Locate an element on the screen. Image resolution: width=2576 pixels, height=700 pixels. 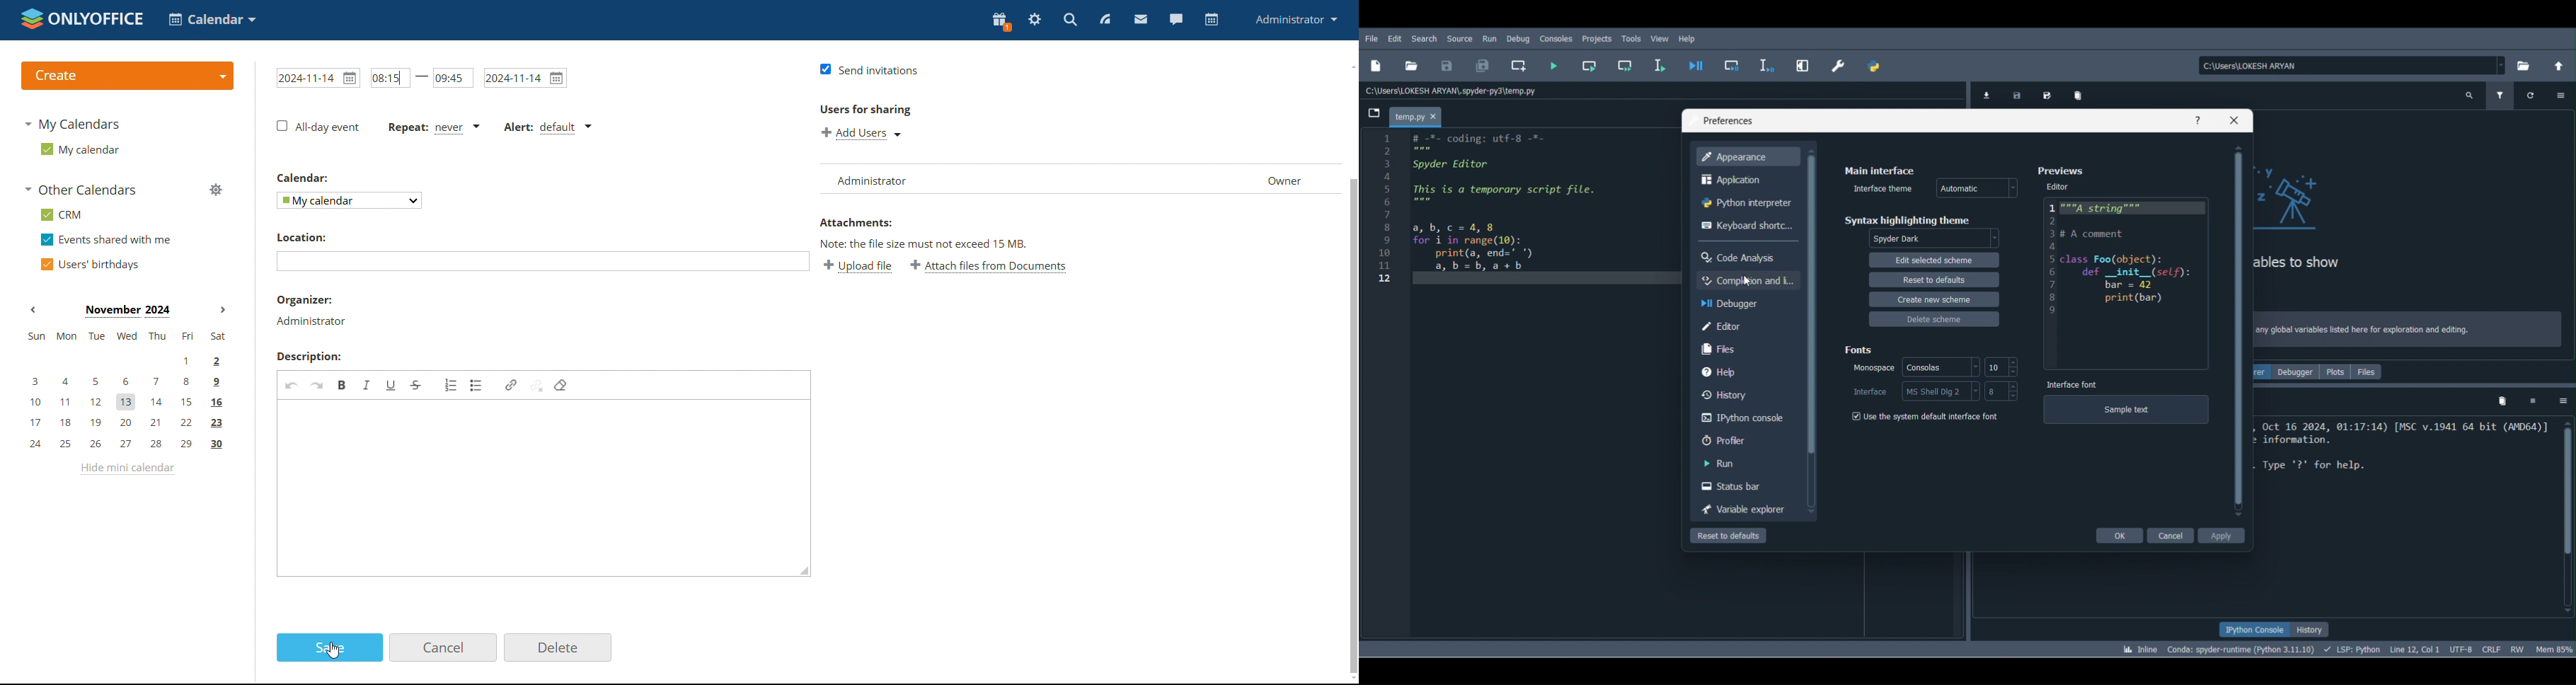
Files is located at coordinates (1718, 348).